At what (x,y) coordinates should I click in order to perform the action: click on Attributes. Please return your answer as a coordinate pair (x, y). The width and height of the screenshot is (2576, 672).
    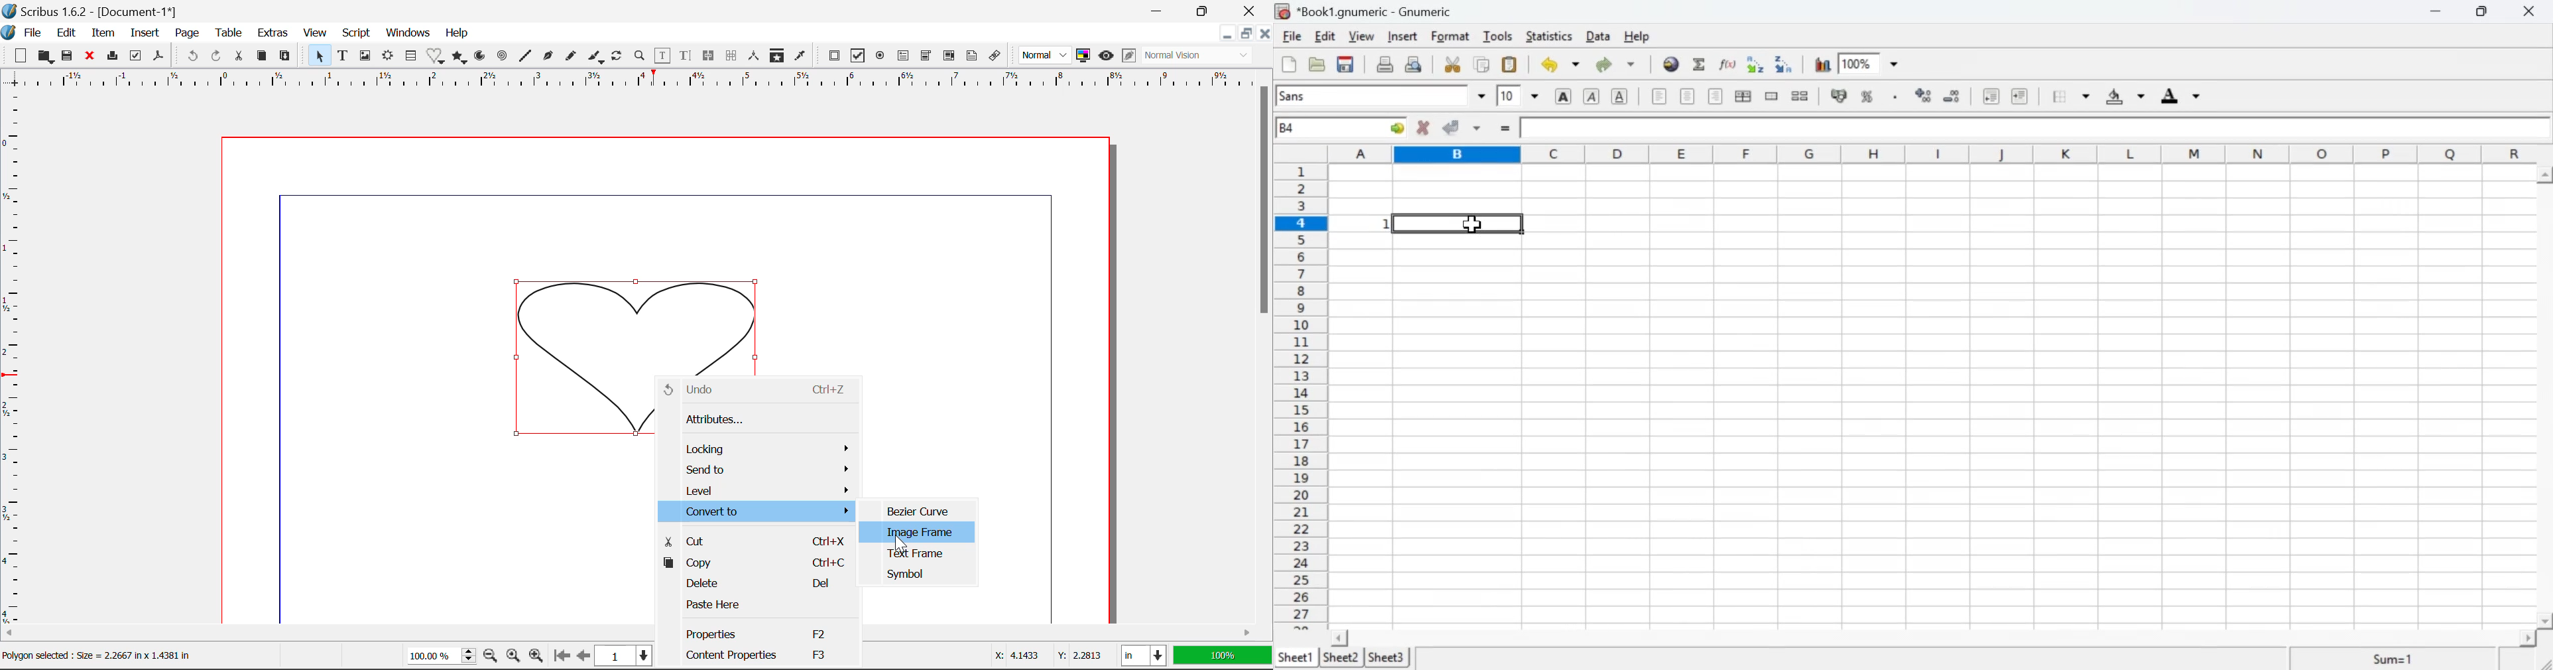
    Looking at the image, I should click on (756, 420).